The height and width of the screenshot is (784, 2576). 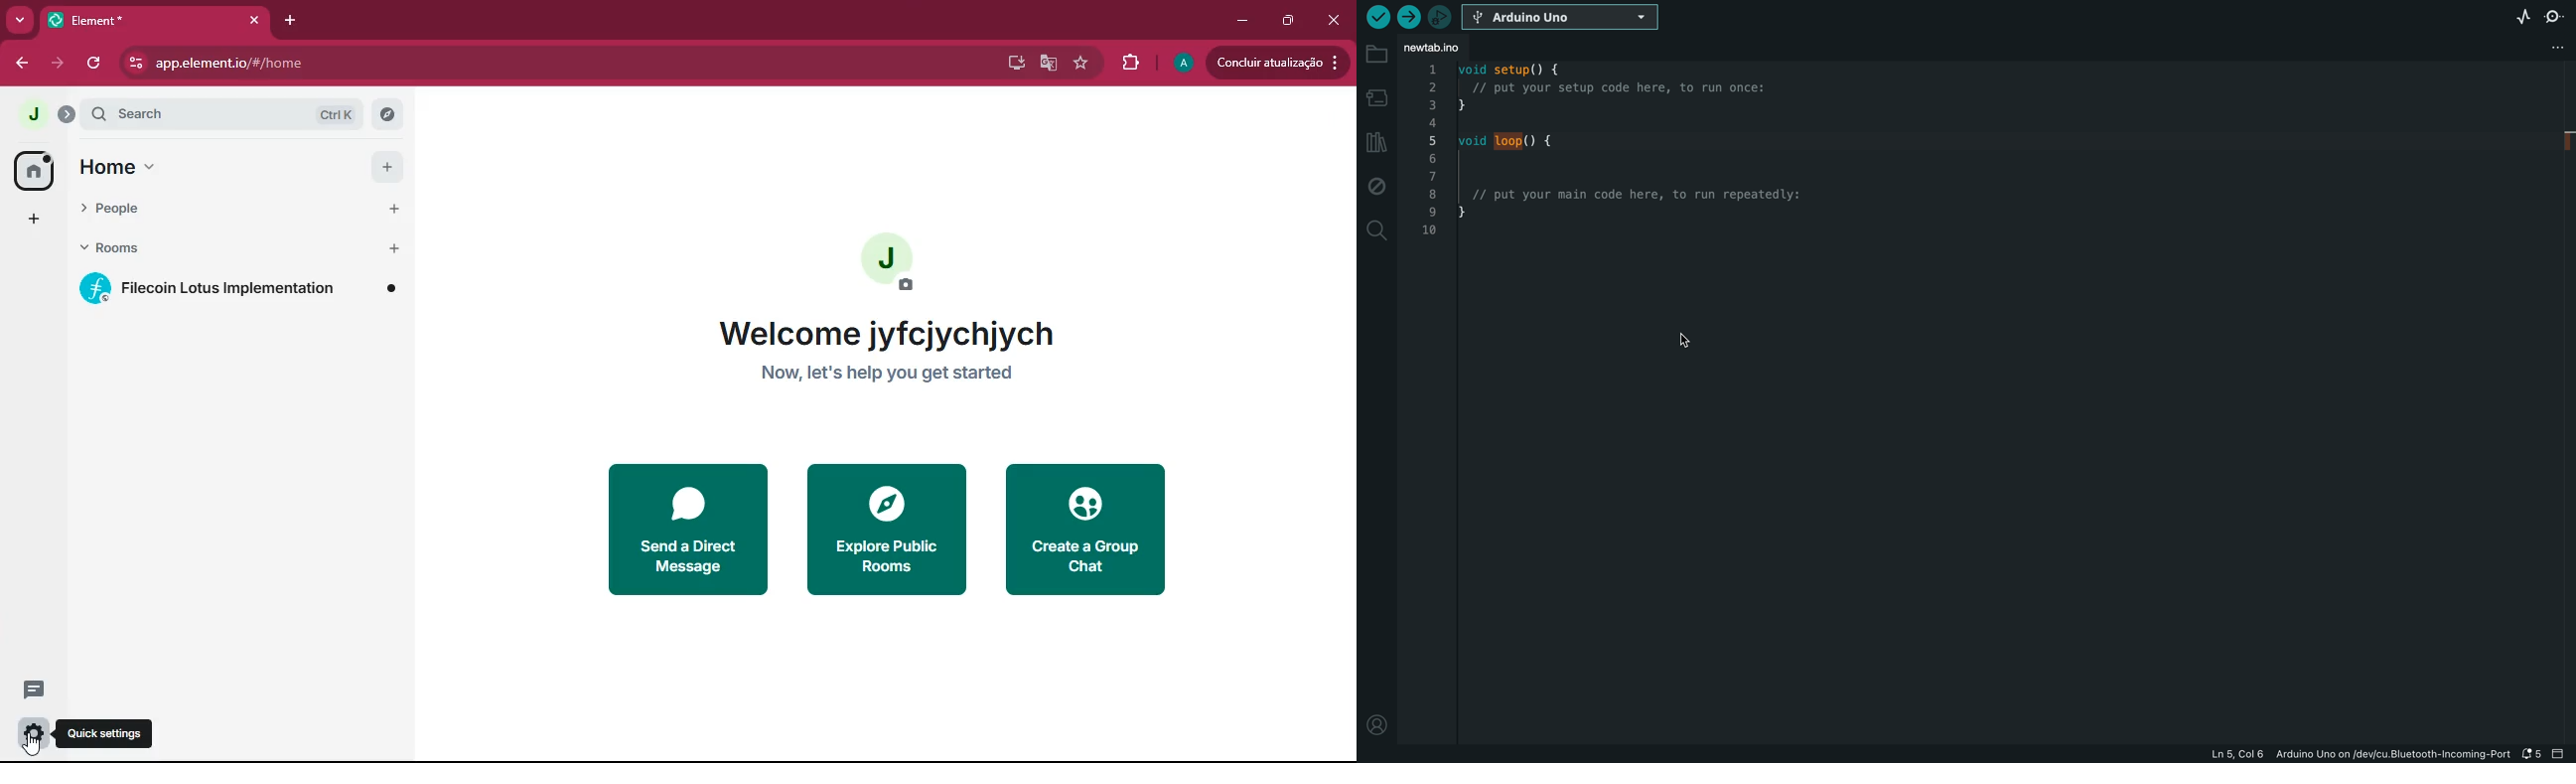 I want to click on filecoin lotus implementation, so click(x=241, y=288).